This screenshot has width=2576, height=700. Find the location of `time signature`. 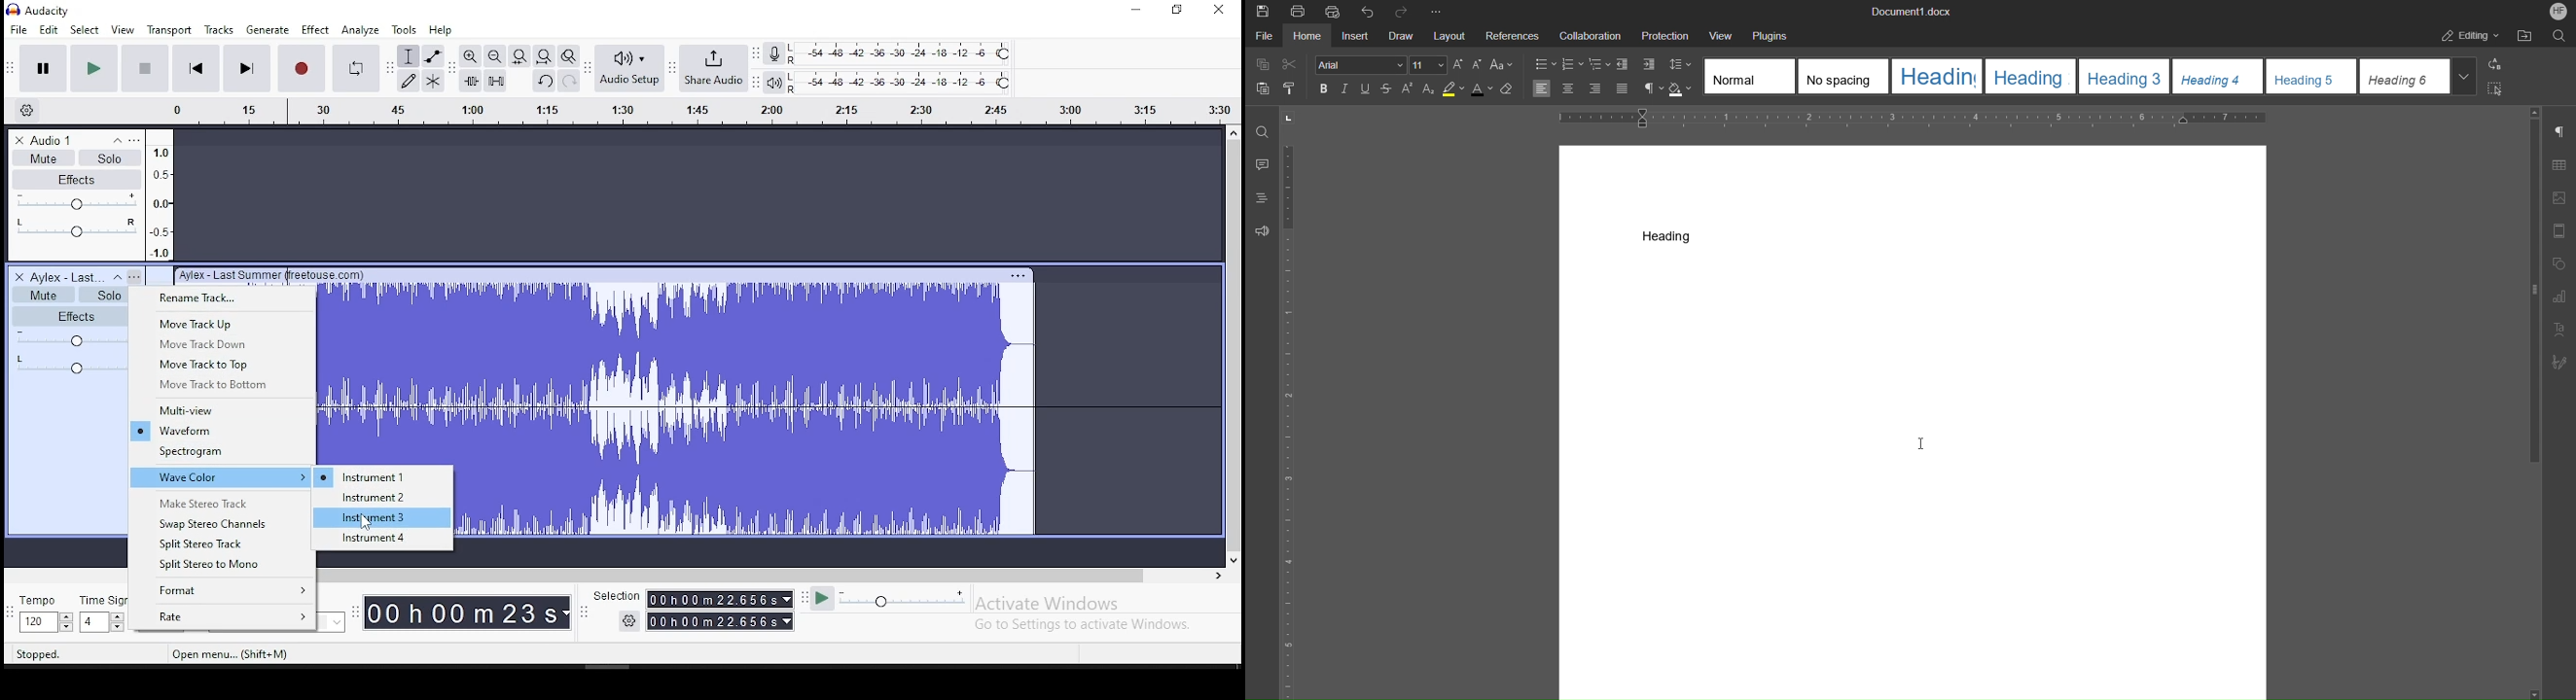

time signature is located at coordinates (102, 613).